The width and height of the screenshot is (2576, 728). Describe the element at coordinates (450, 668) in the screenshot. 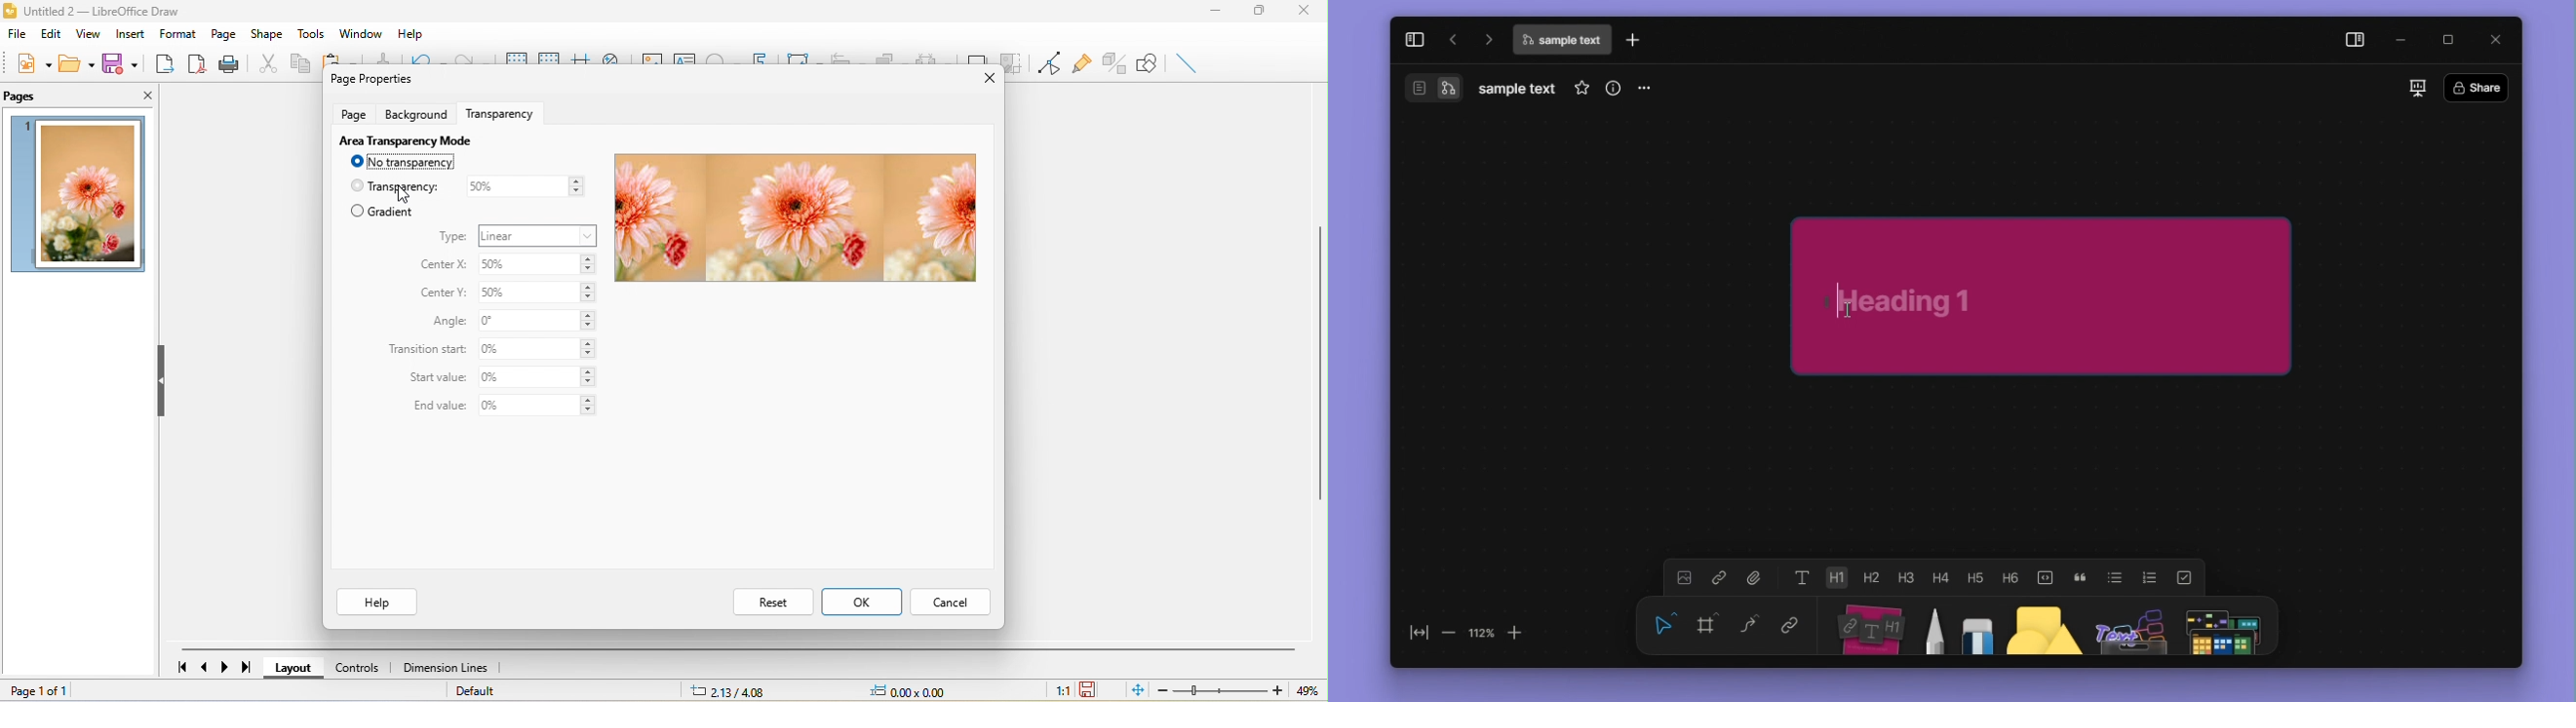

I see `dimension lines` at that location.